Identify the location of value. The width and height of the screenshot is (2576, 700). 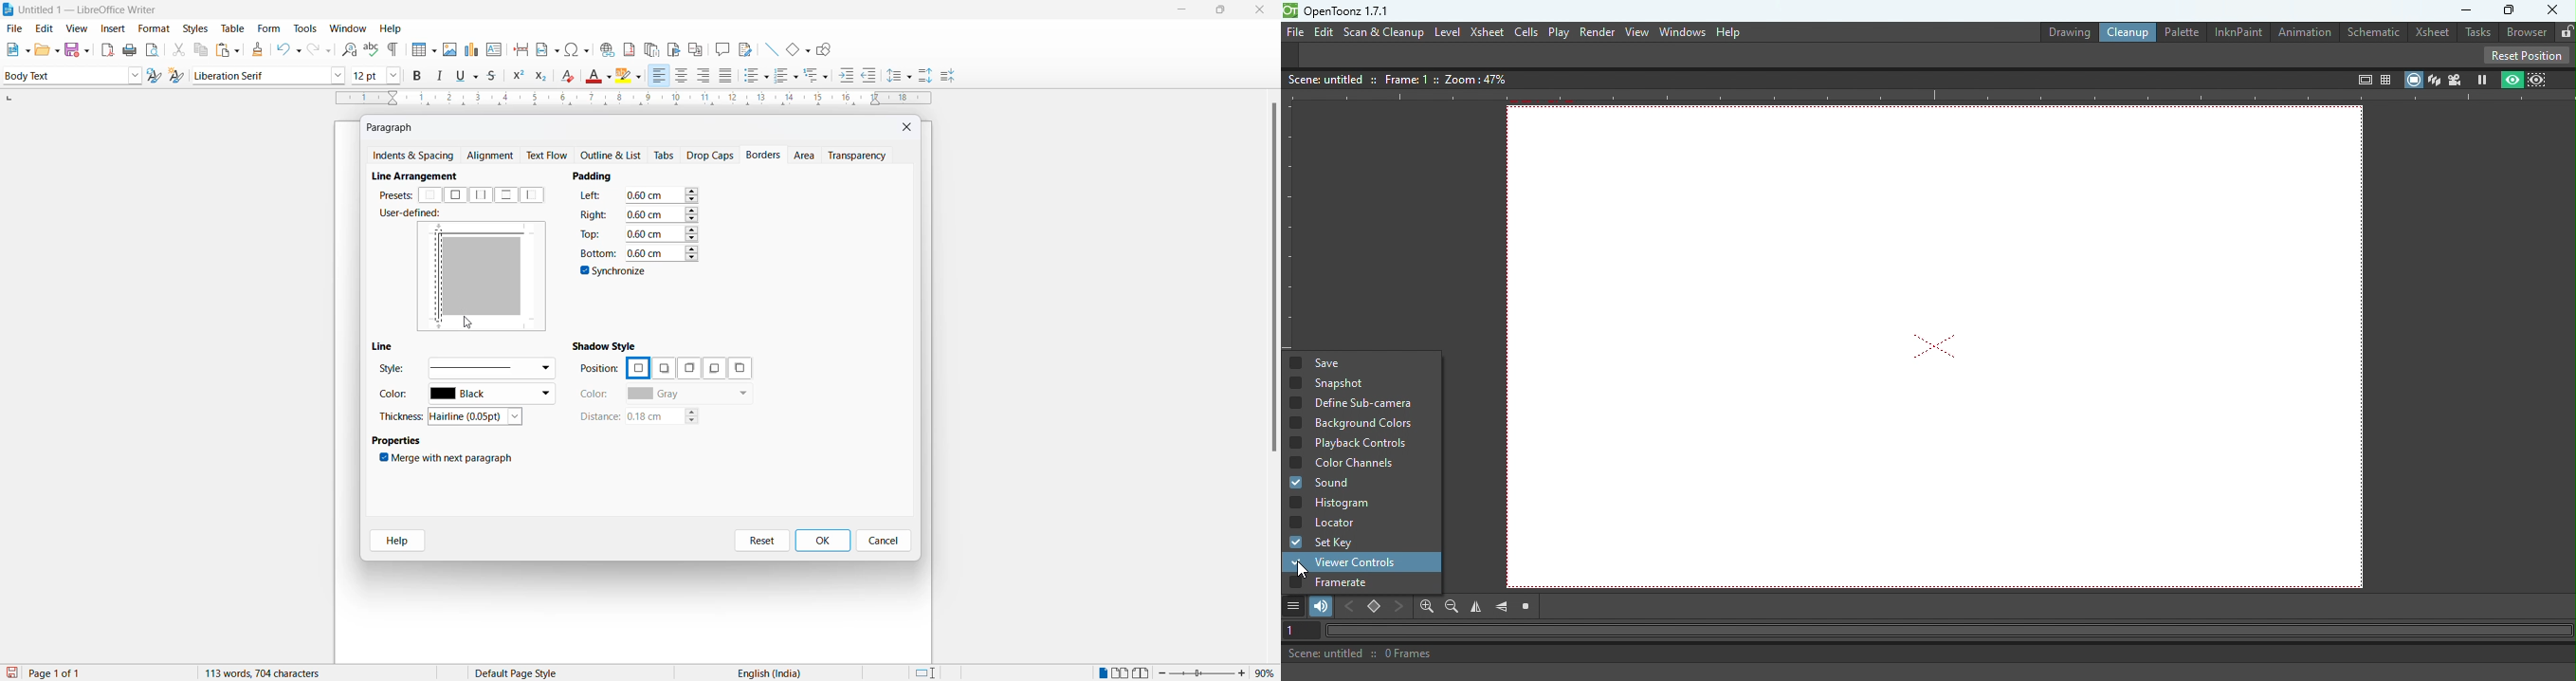
(662, 232).